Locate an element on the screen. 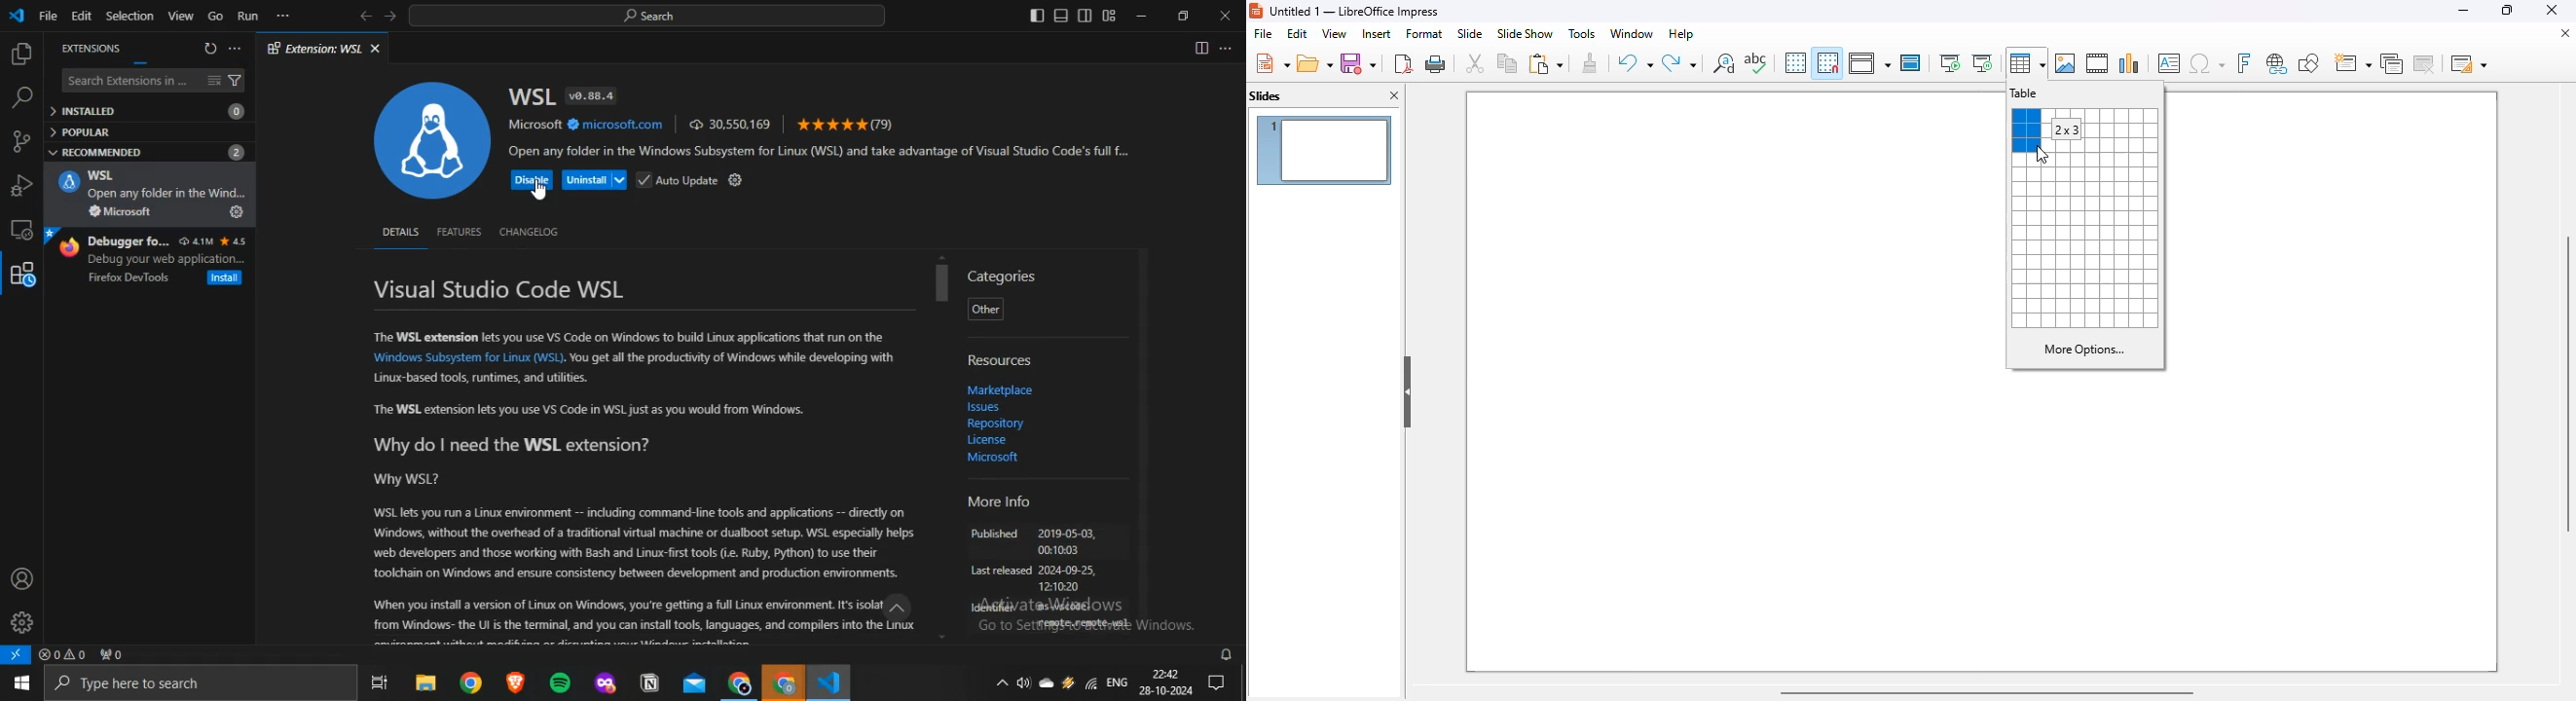 The height and width of the screenshot is (728, 2576). table options is located at coordinates (2084, 249).